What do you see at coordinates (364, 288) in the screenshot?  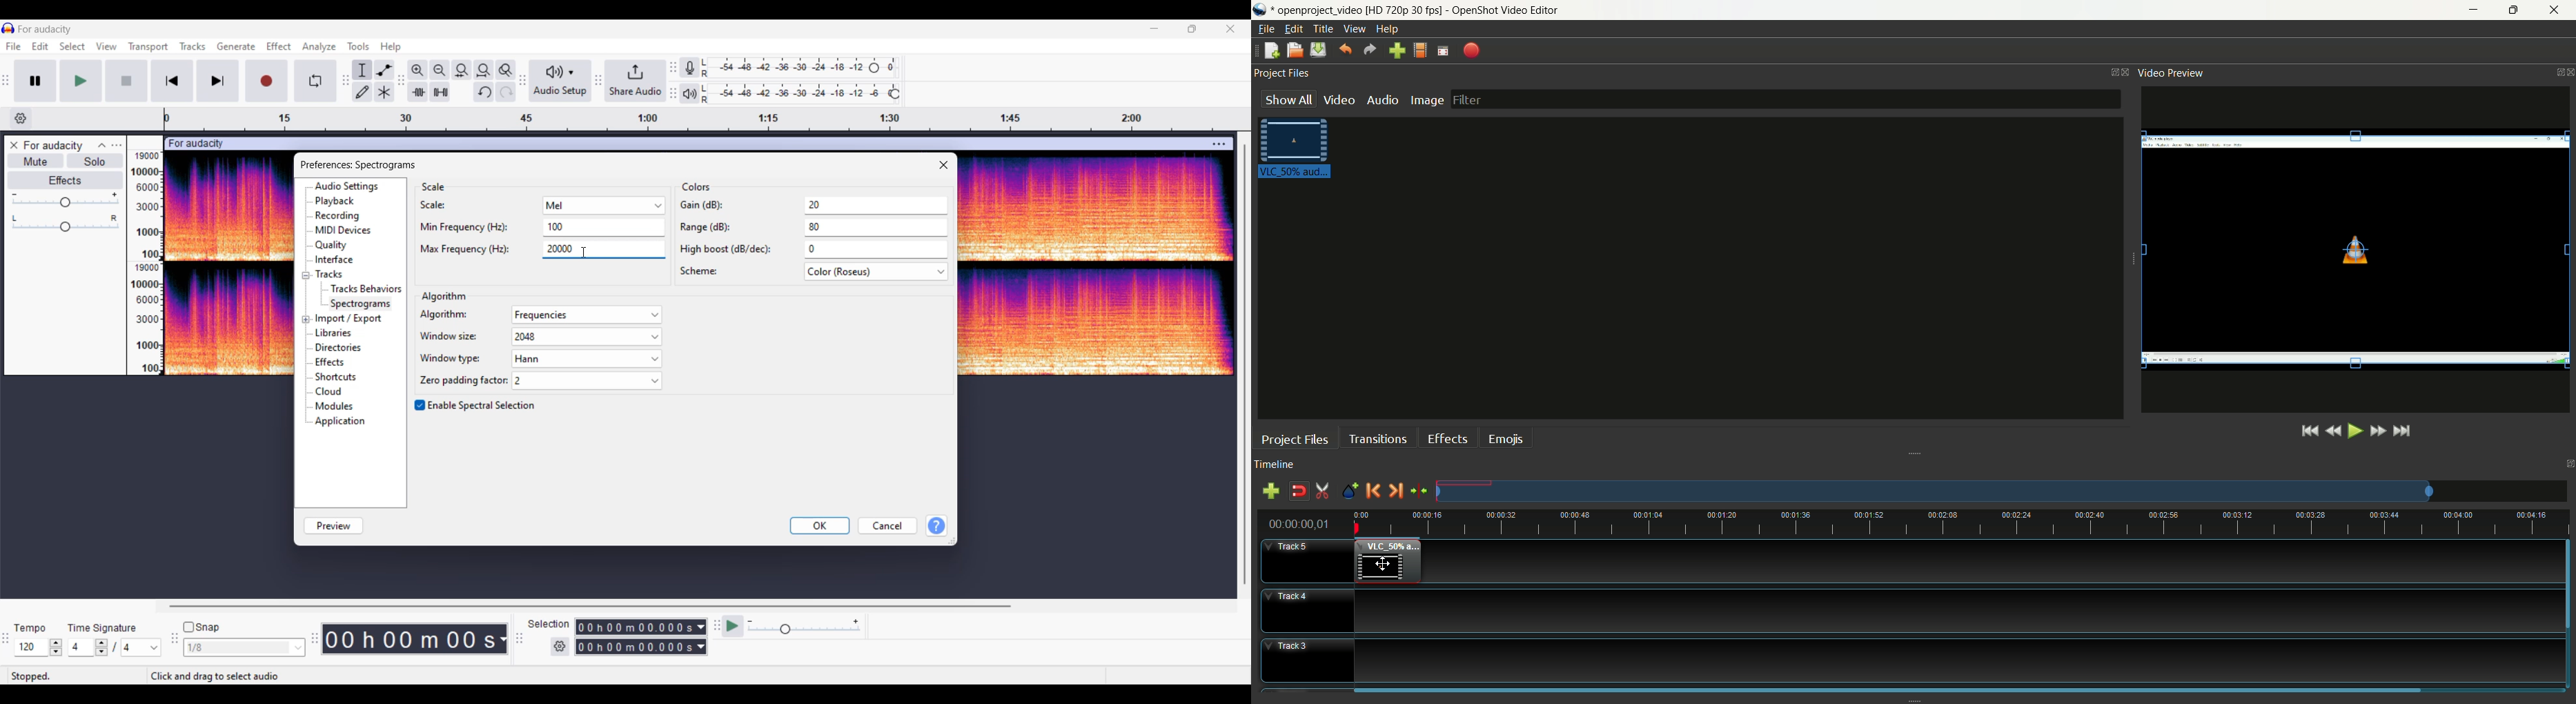 I see `tracks behaviors` at bounding box center [364, 288].